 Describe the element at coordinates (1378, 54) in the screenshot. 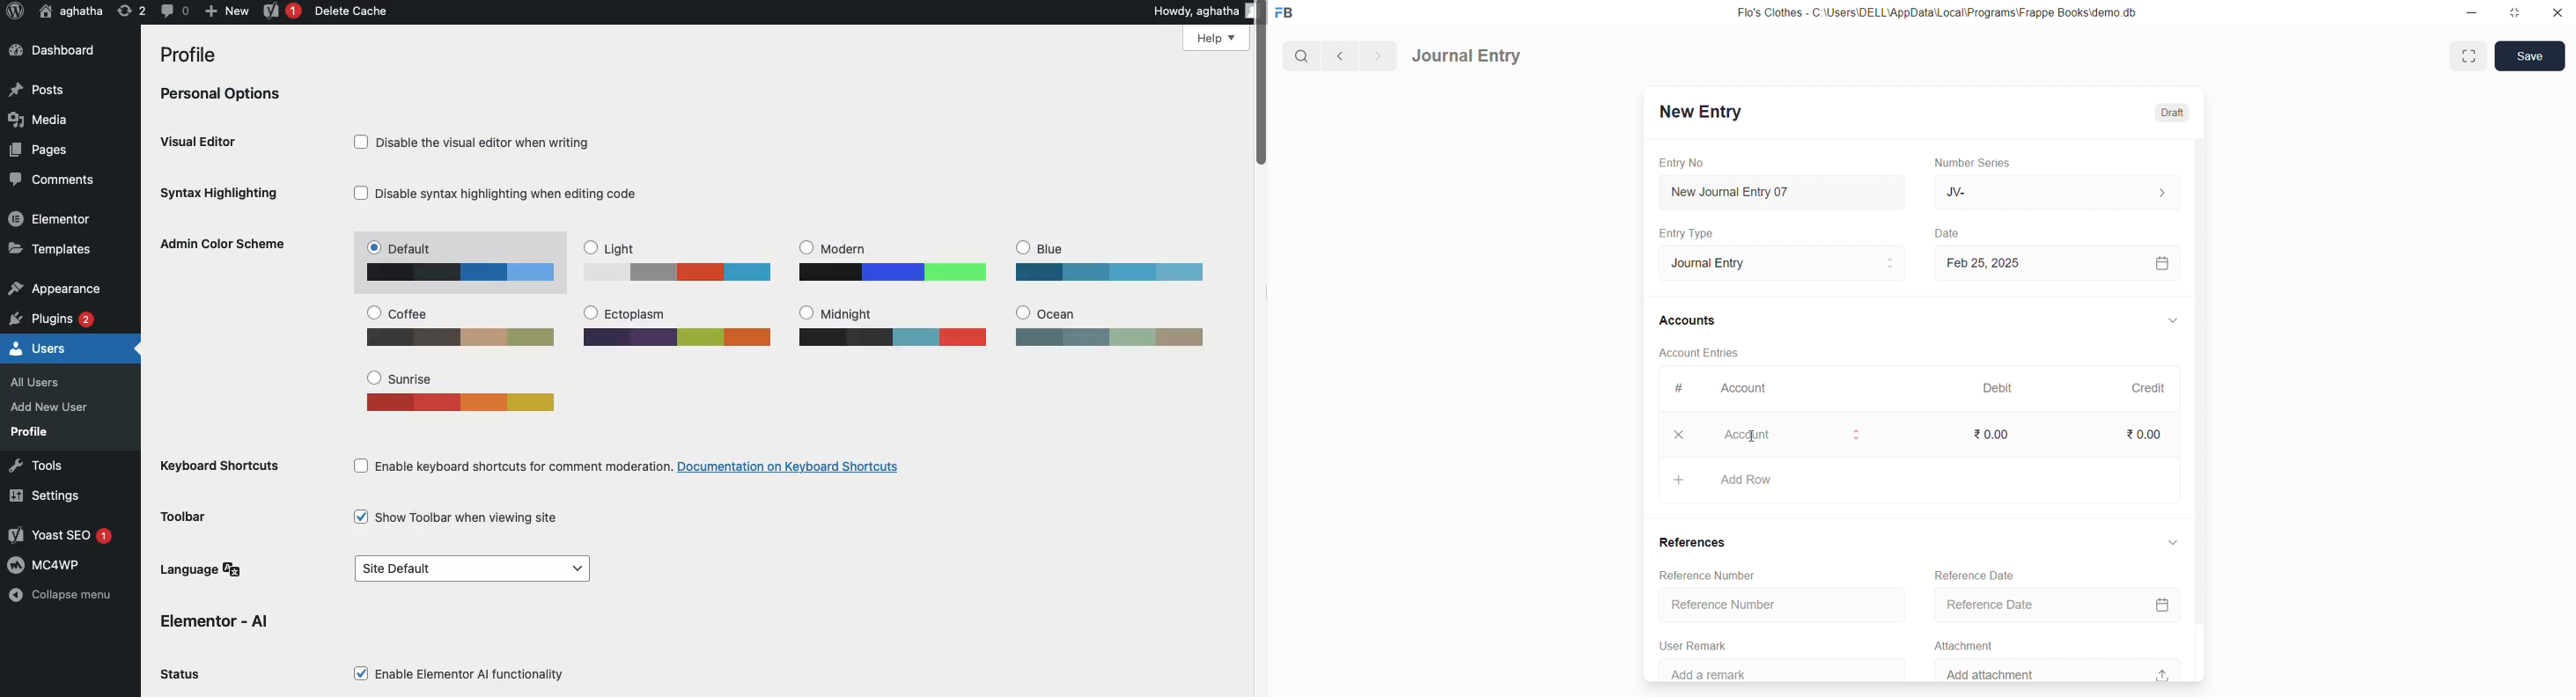

I see `navigate forward` at that location.